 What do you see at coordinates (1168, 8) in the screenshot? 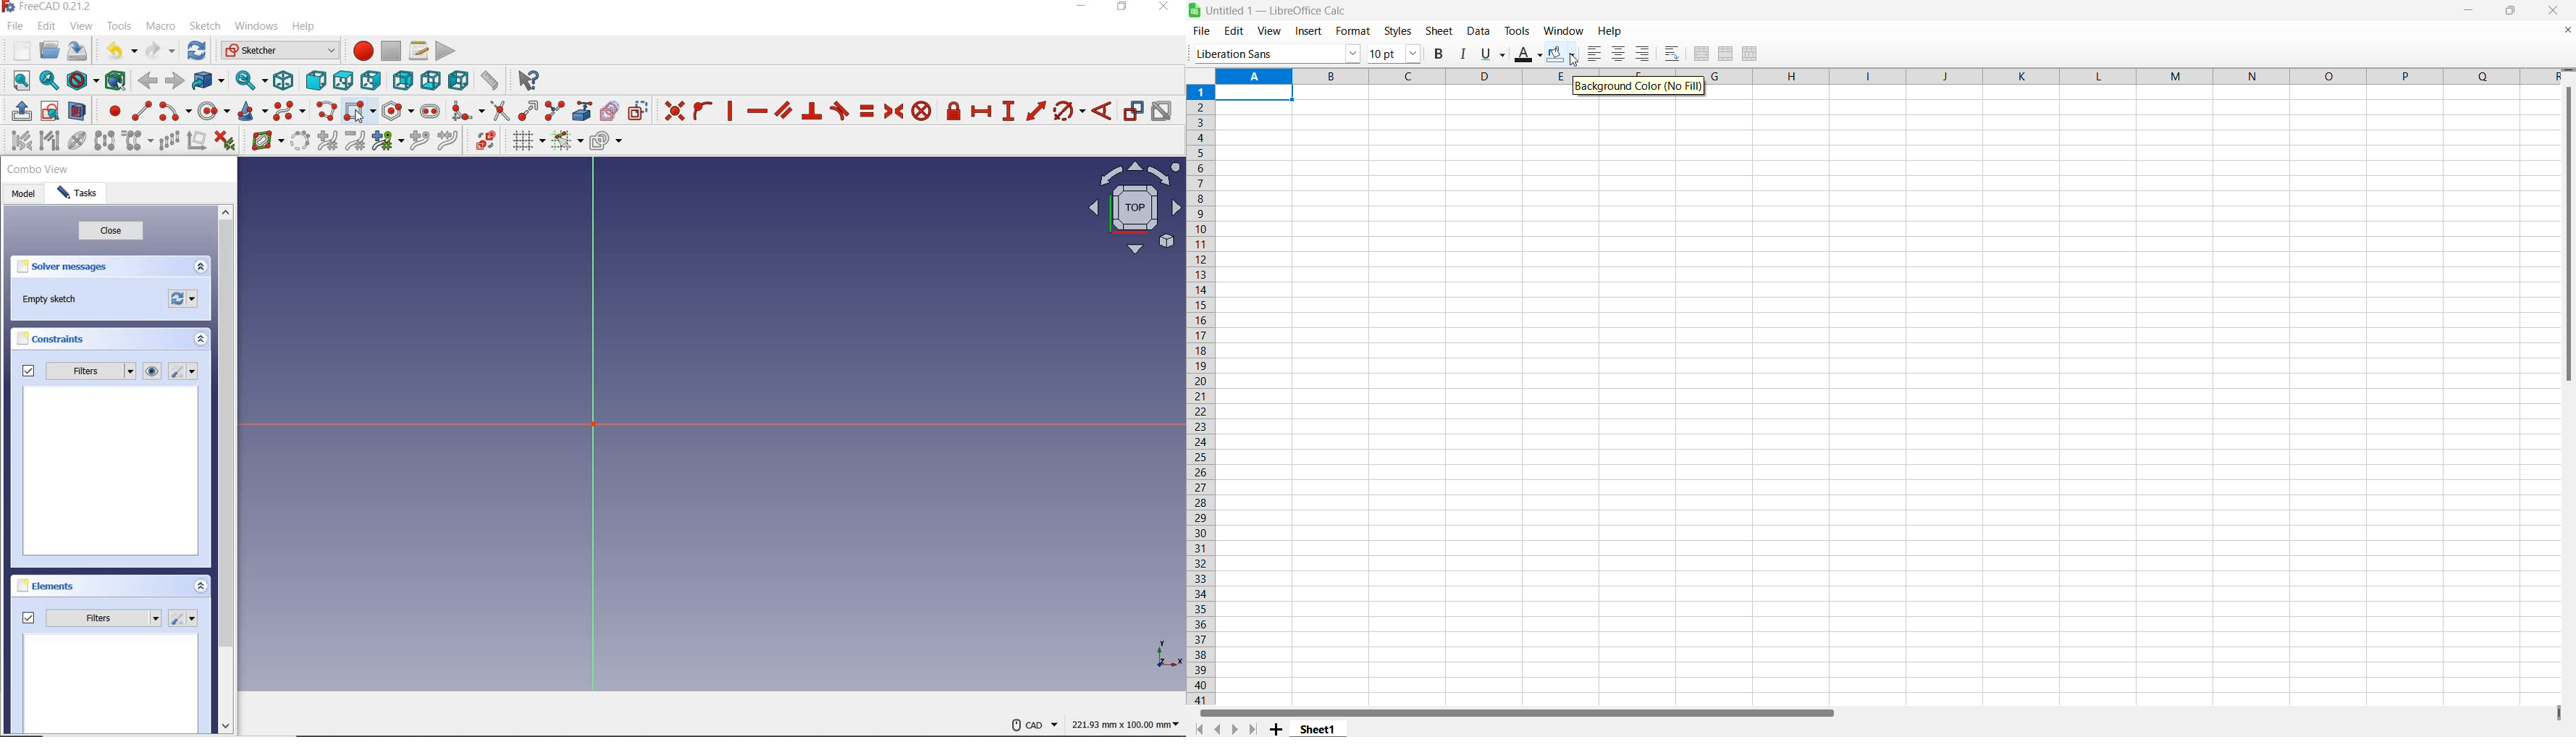
I see `close` at bounding box center [1168, 8].